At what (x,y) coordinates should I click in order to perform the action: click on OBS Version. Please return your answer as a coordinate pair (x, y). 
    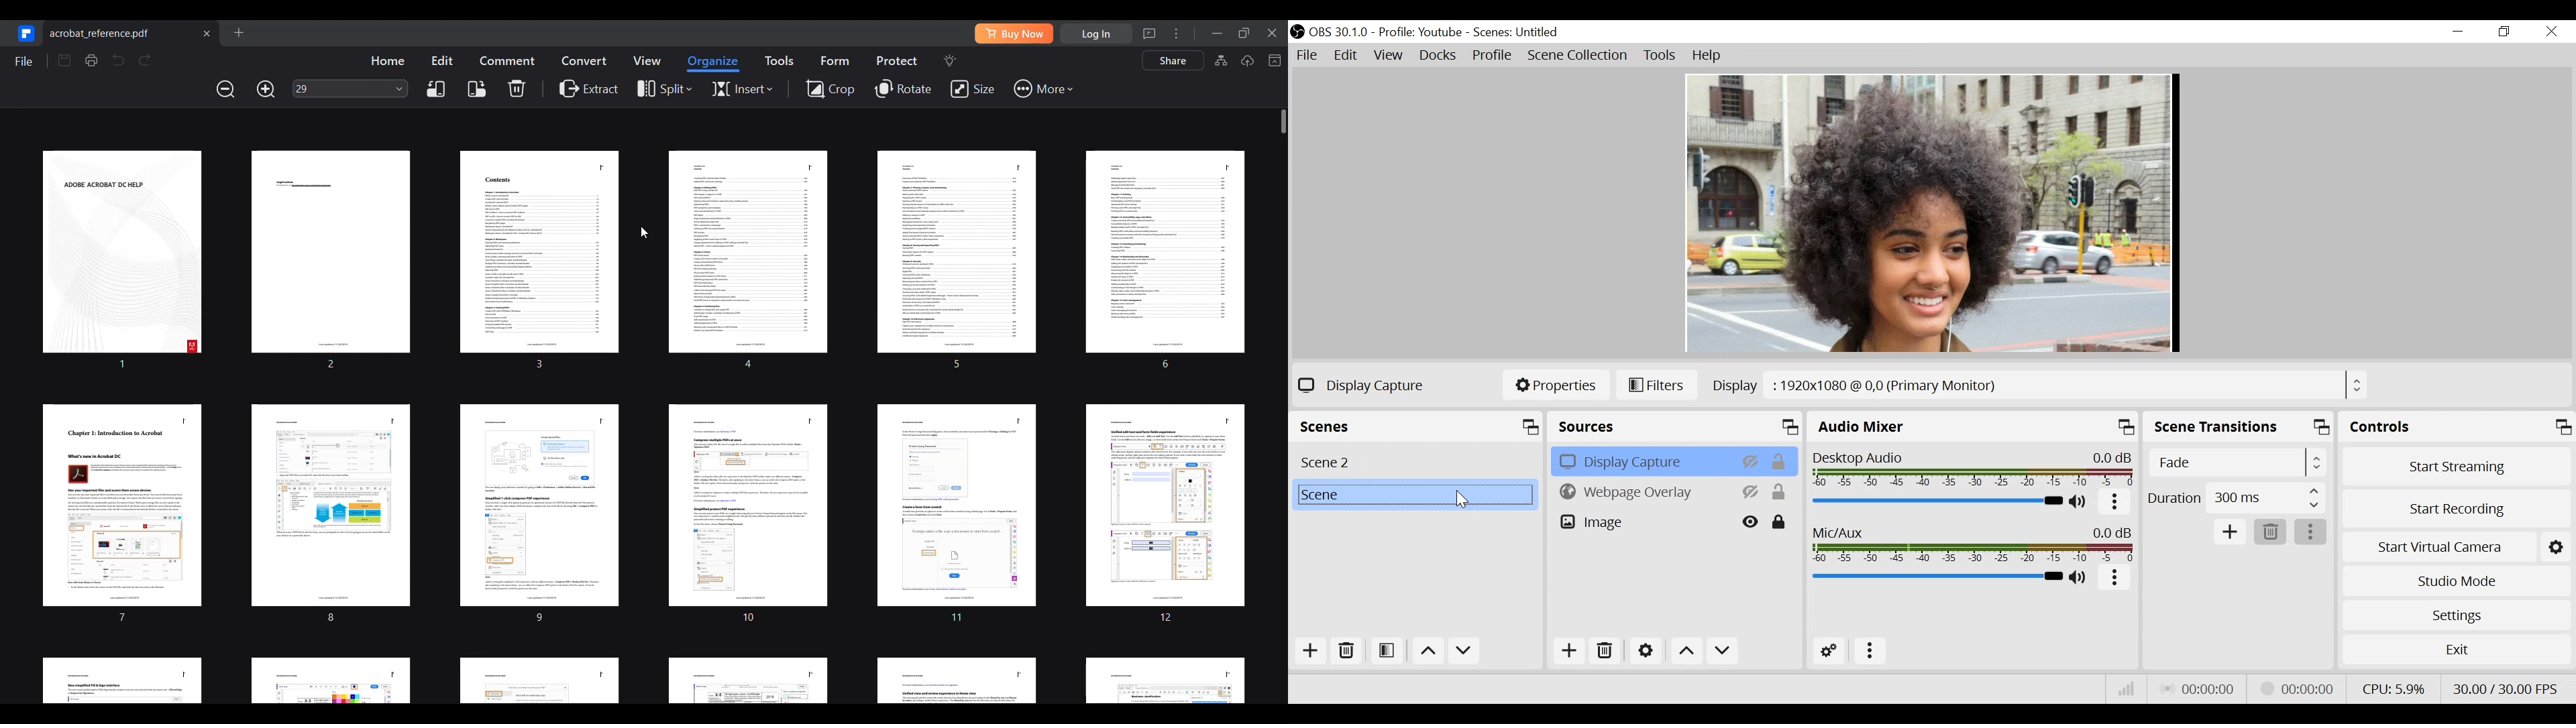
    Looking at the image, I should click on (1340, 33).